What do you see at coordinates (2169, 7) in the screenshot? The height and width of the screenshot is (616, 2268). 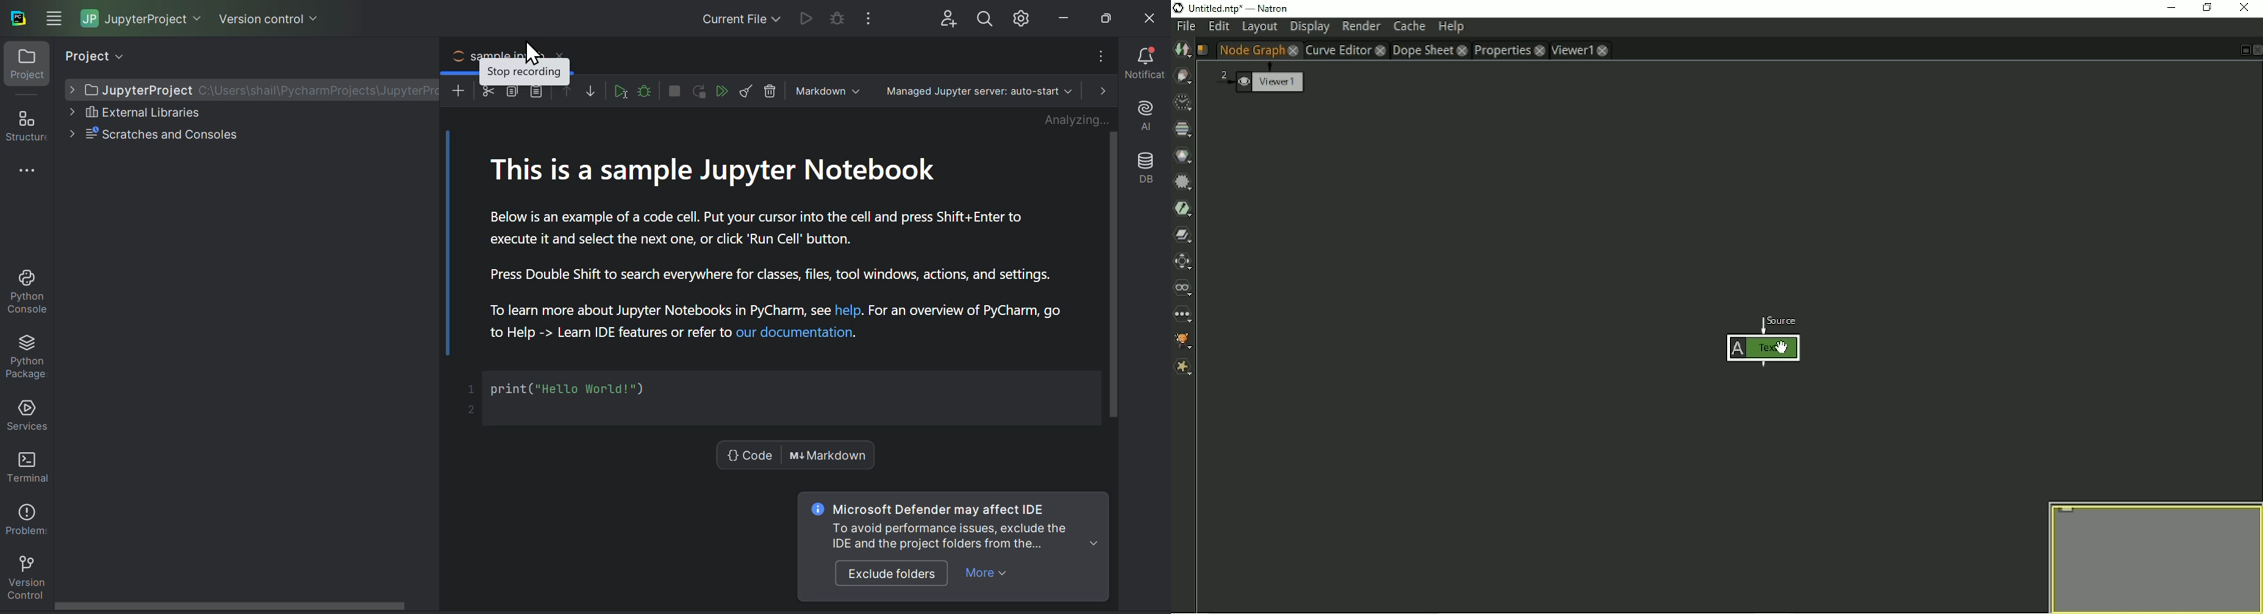 I see `Minimize` at bounding box center [2169, 7].